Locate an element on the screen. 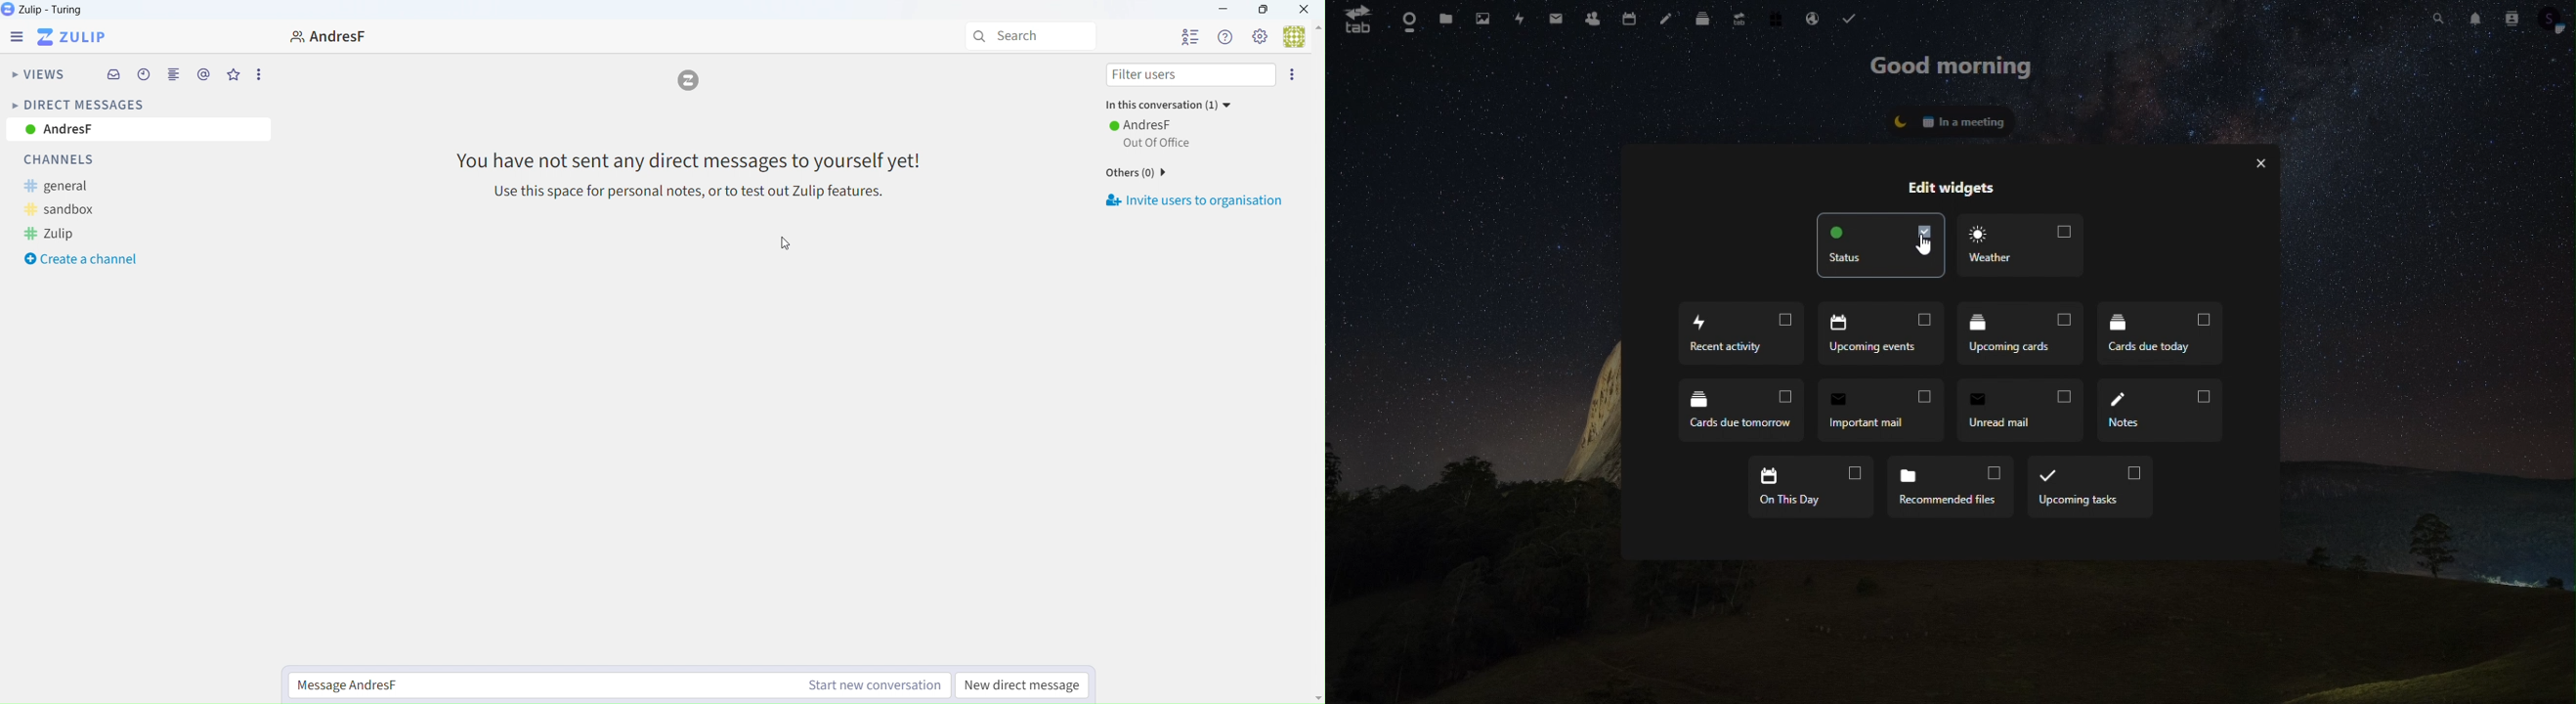 This screenshot has height=728, width=2576. Menu is located at coordinates (13, 37).